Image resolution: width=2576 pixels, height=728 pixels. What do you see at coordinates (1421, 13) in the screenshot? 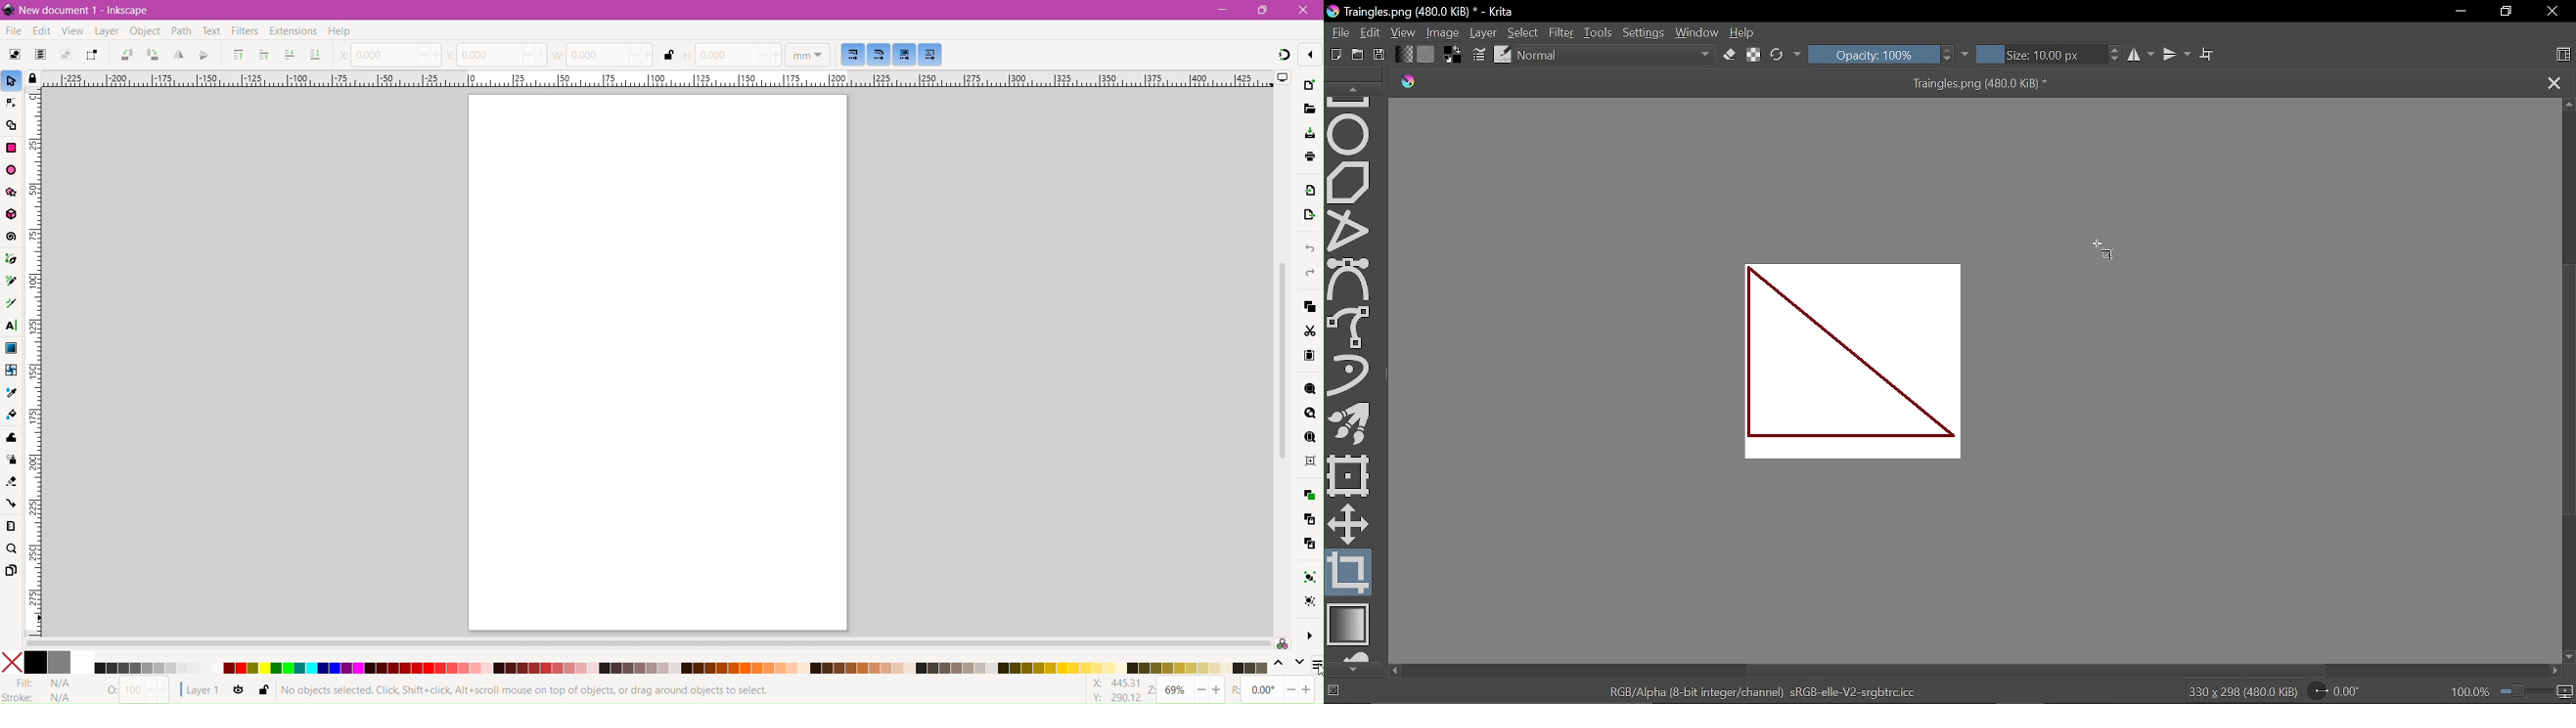
I see `Traingles.png (960.0 KiB) - Krita` at bounding box center [1421, 13].